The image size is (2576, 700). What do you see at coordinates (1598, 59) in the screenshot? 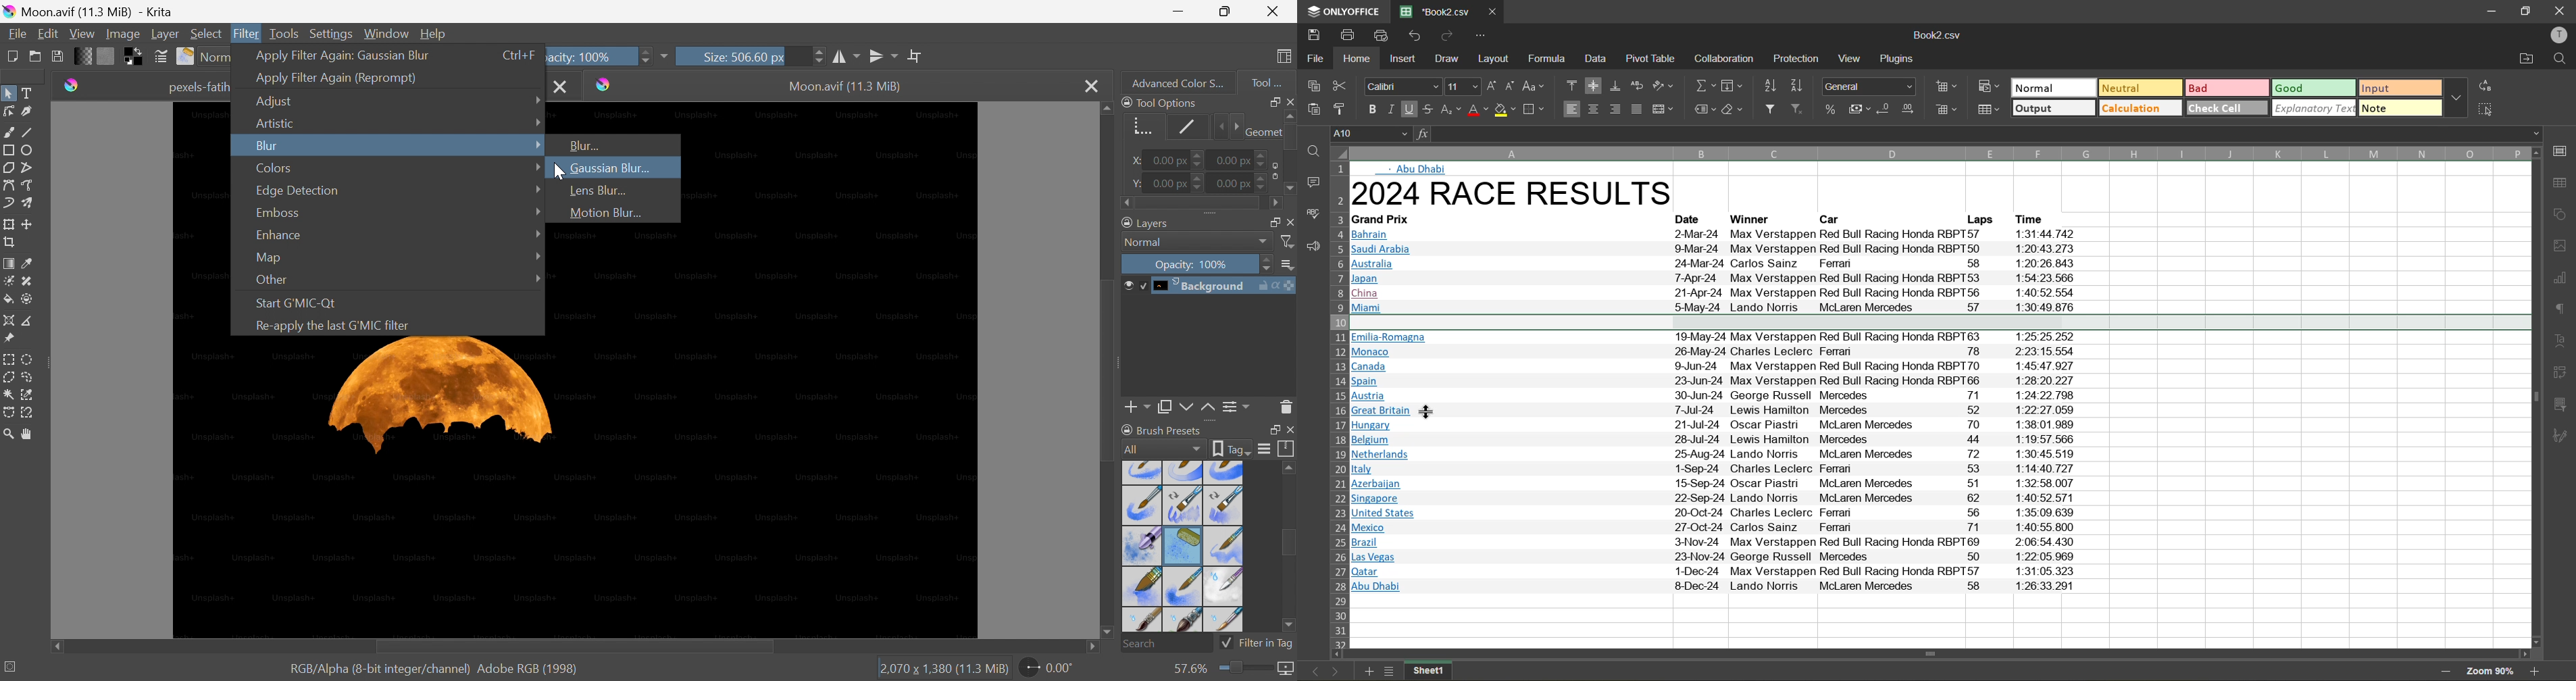
I see `data` at bounding box center [1598, 59].